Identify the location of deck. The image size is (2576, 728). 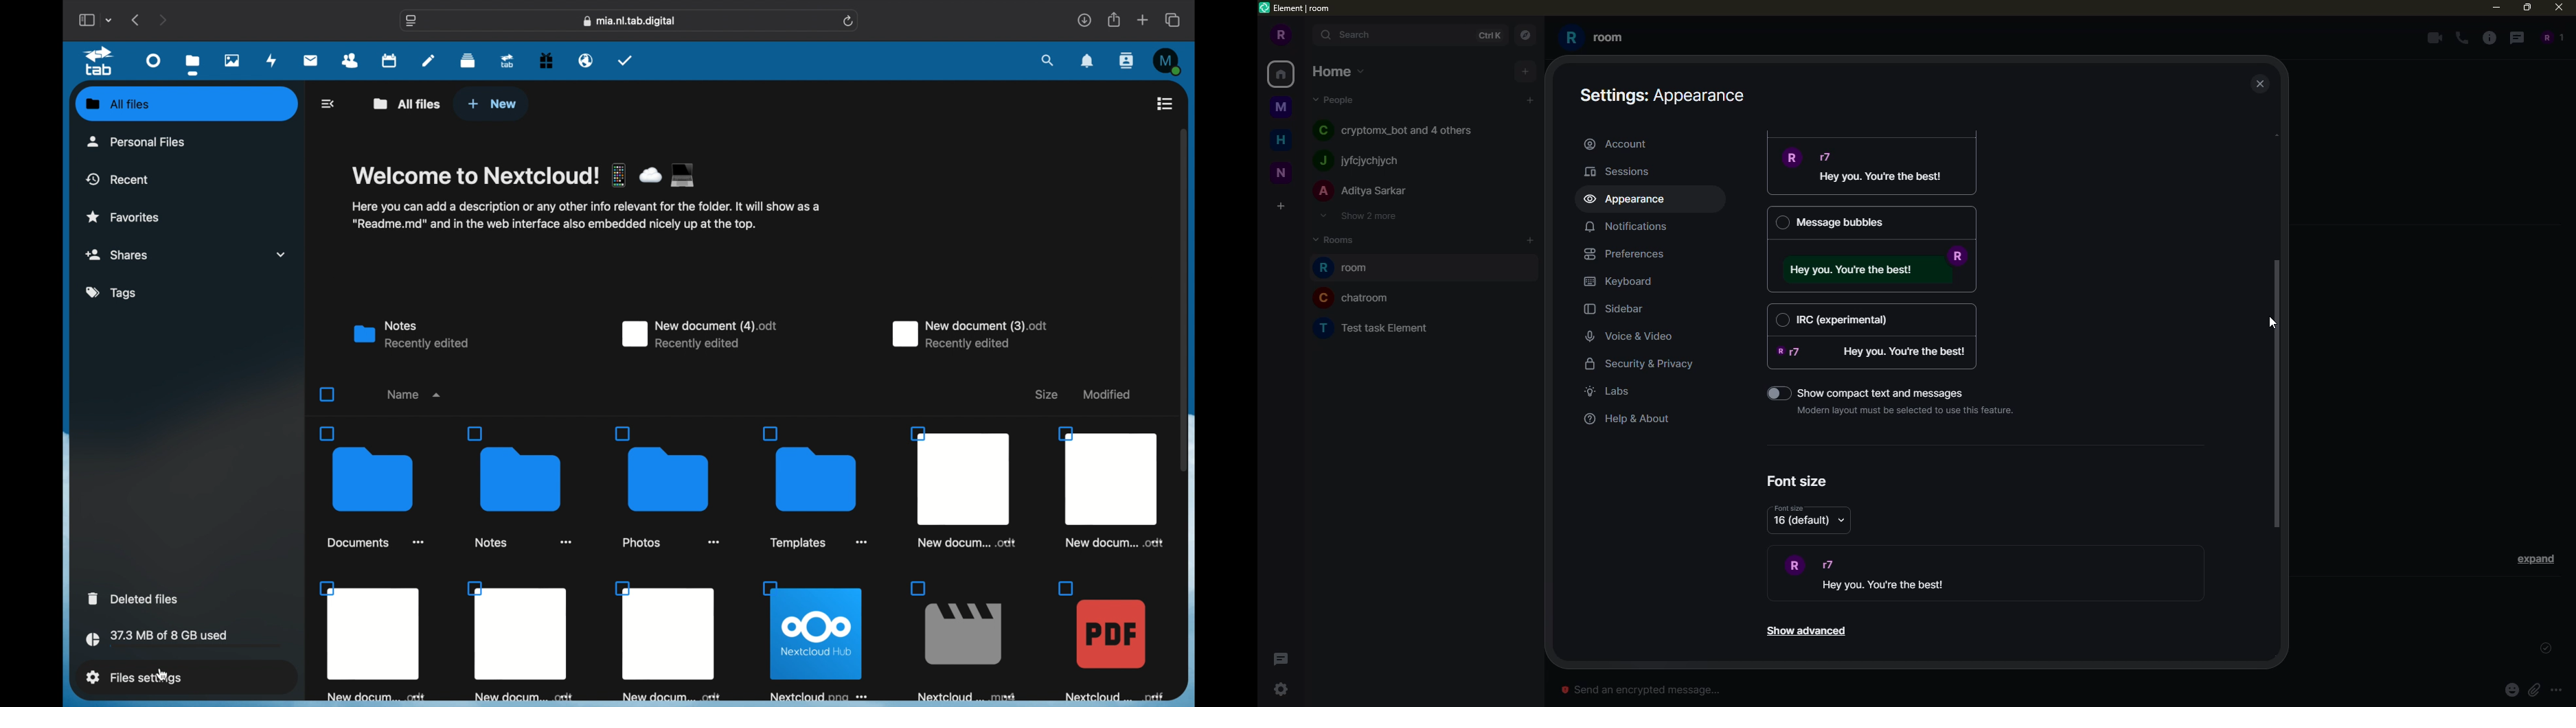
(468, 61).